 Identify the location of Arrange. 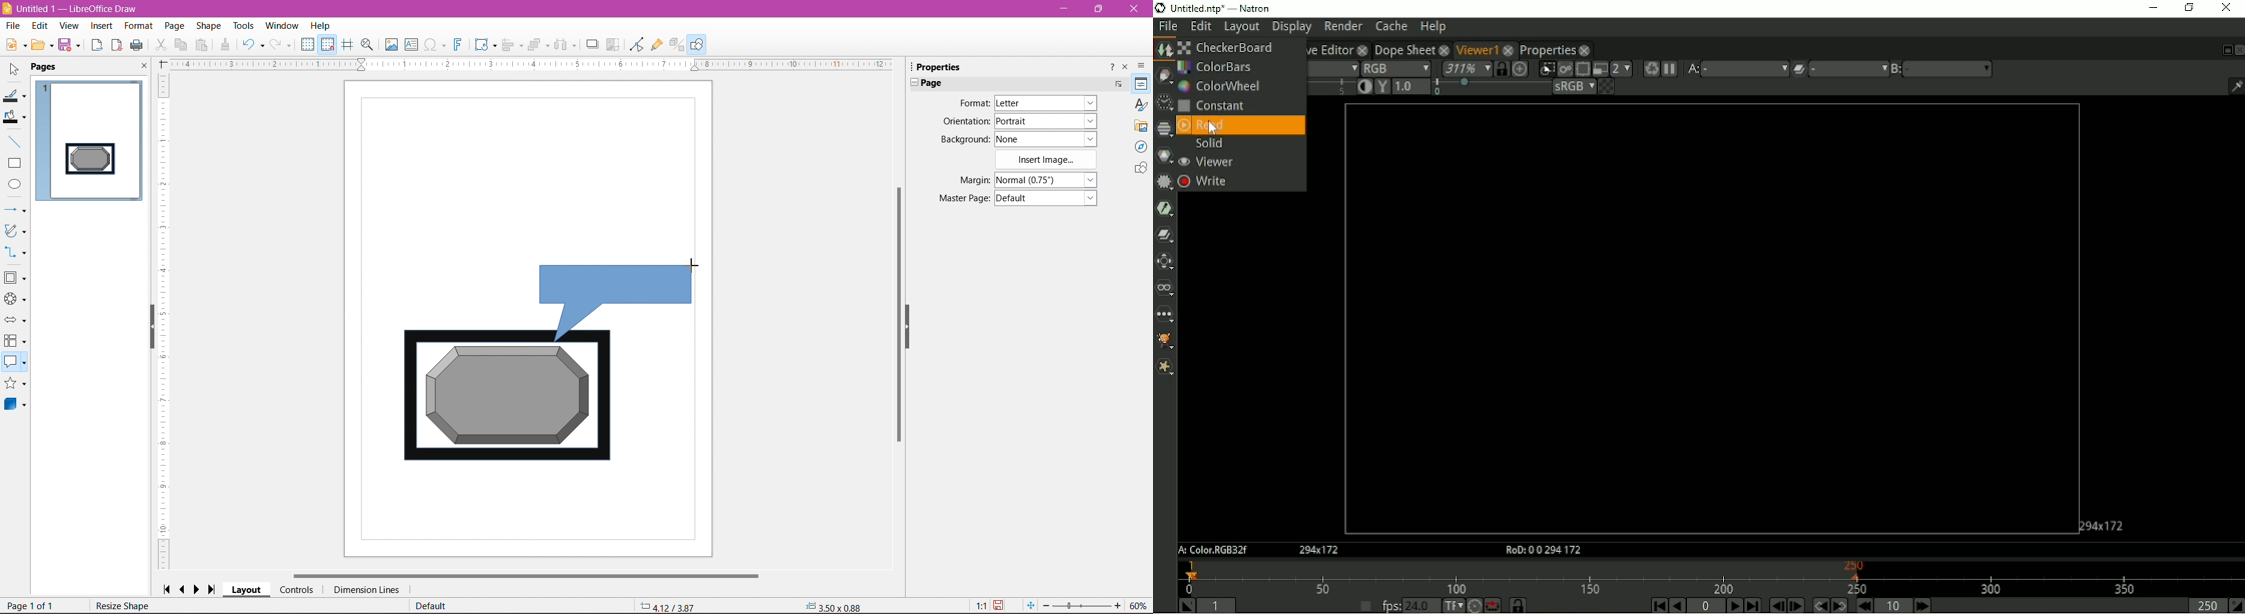
(538, 43).